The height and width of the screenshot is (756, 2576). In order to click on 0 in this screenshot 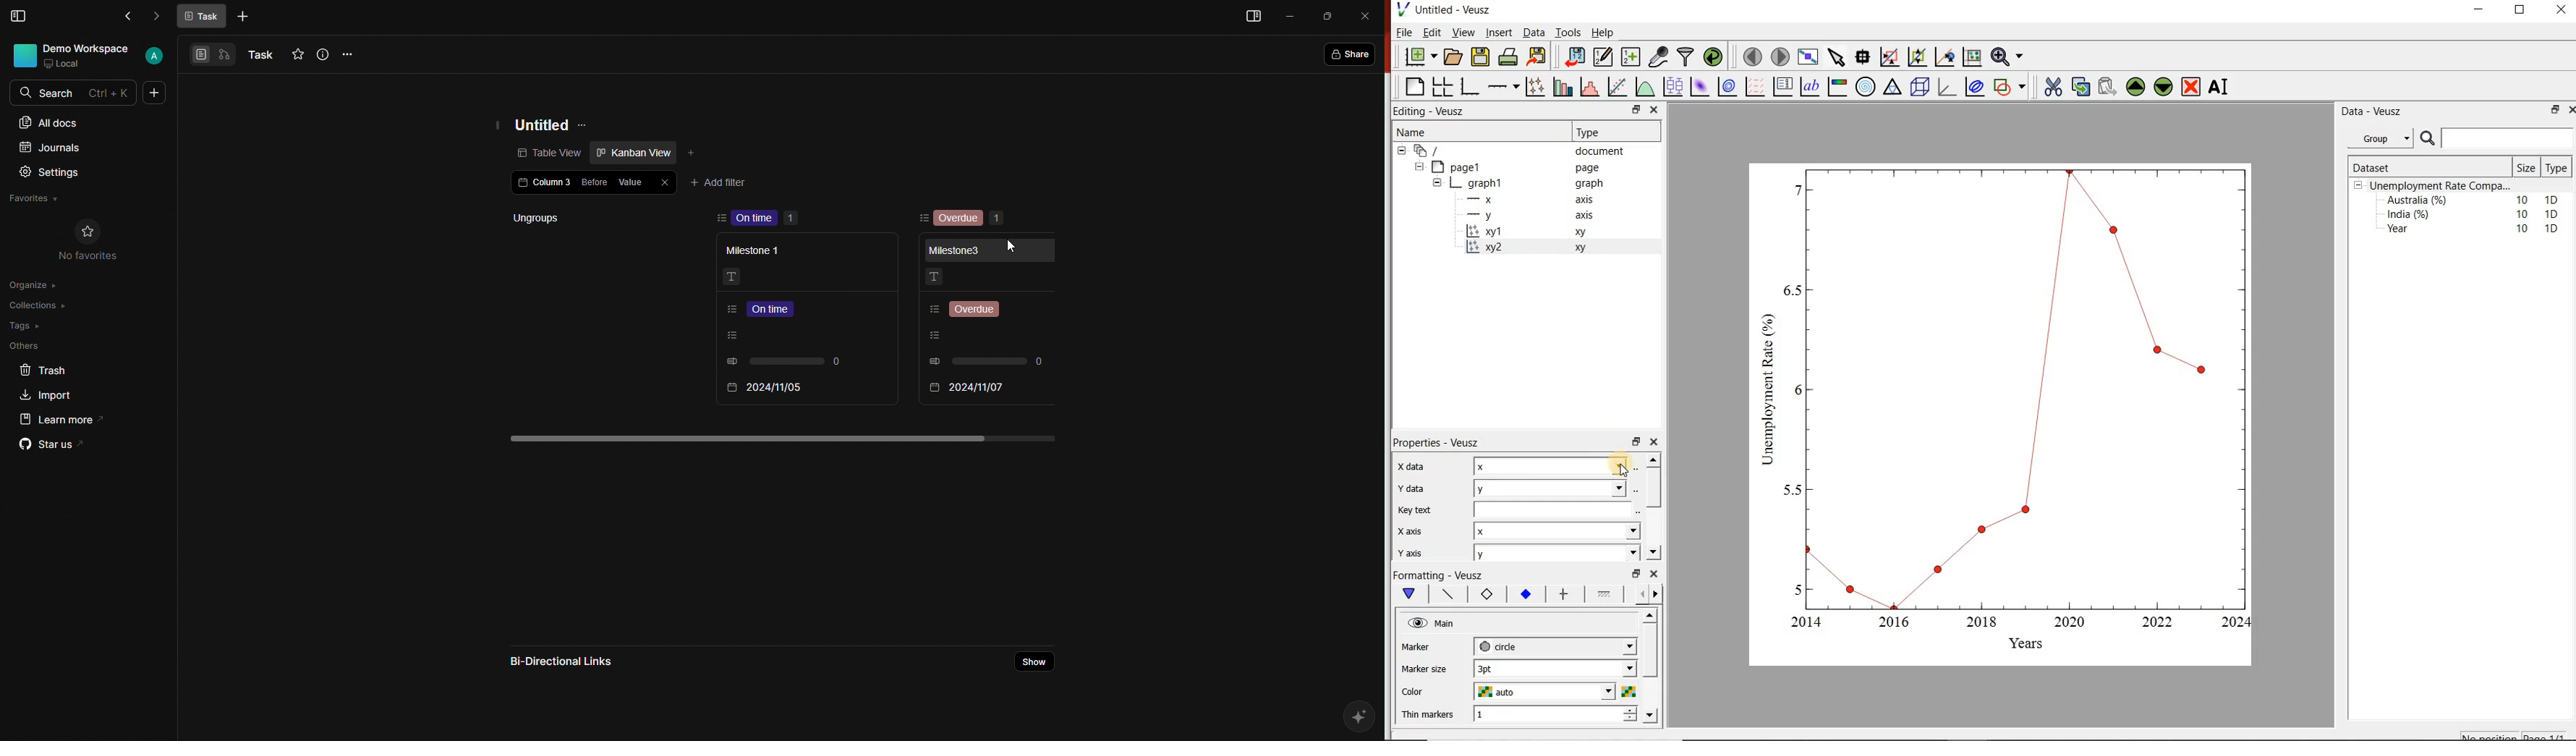, I will do `click(787, 363)`.